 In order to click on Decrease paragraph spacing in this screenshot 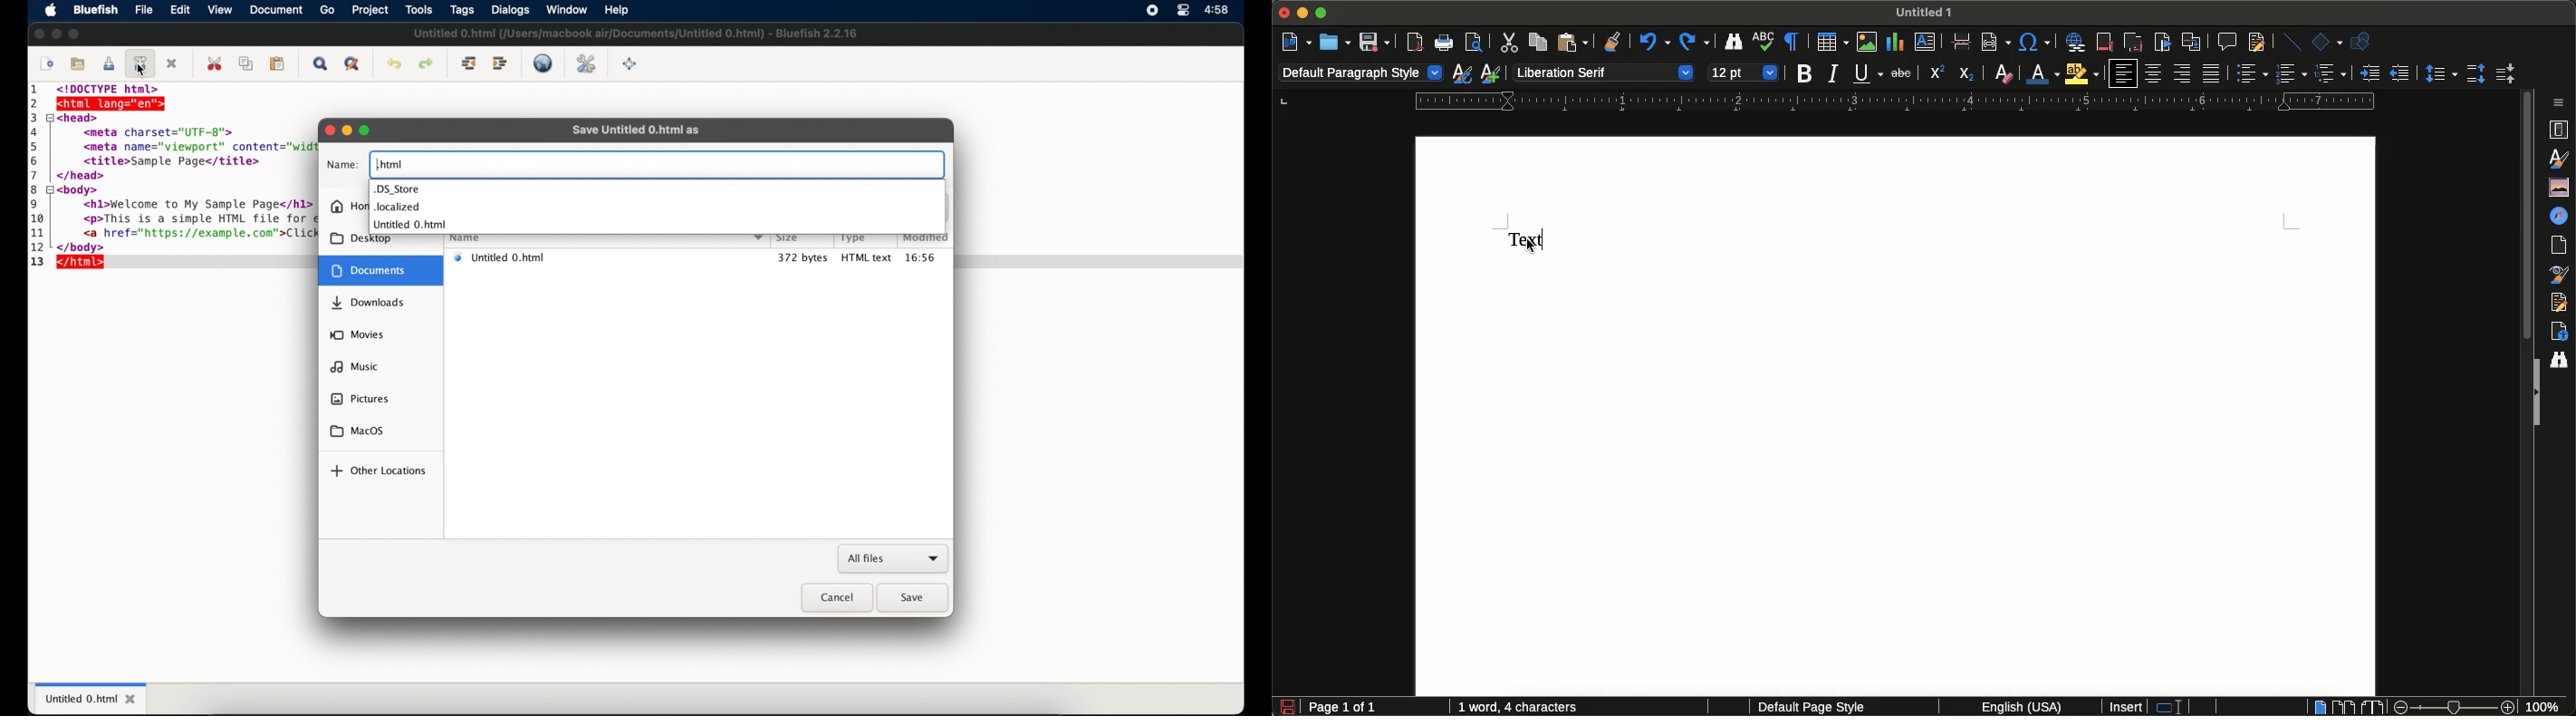, I will do `click(2504, 75)`.